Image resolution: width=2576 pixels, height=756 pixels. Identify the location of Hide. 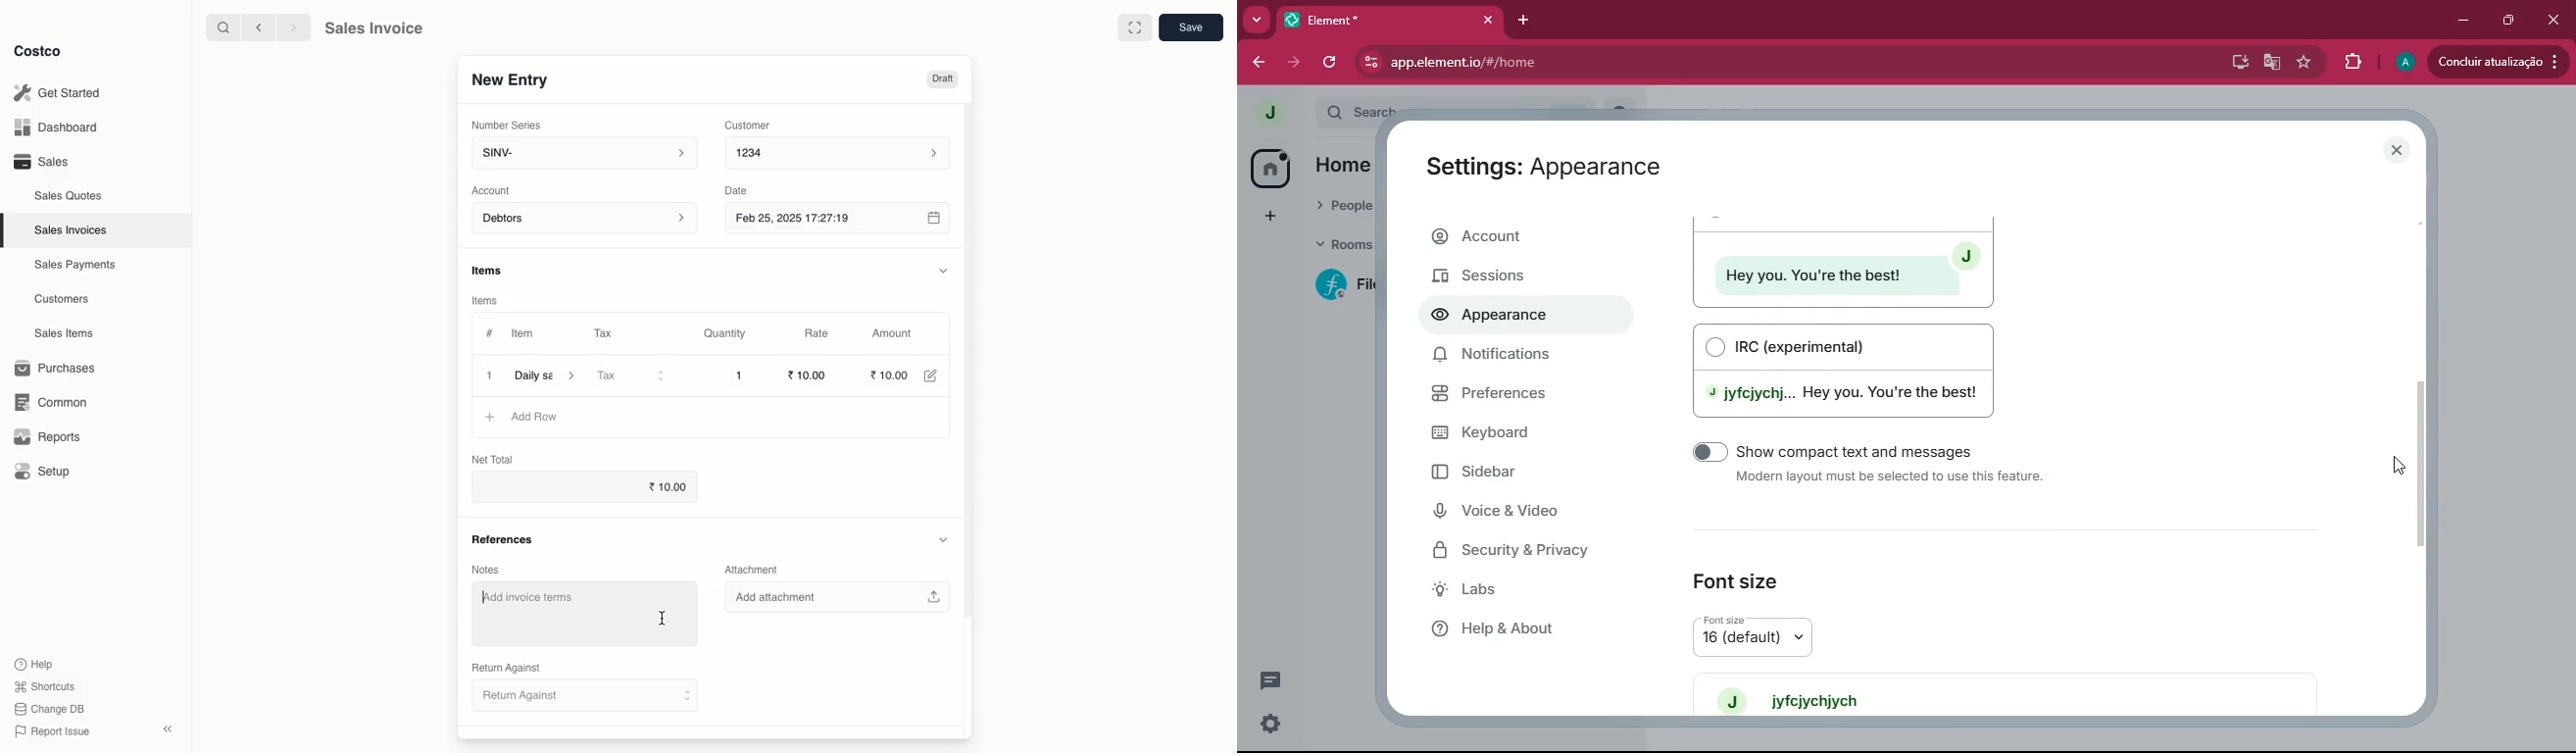
(945, 270).